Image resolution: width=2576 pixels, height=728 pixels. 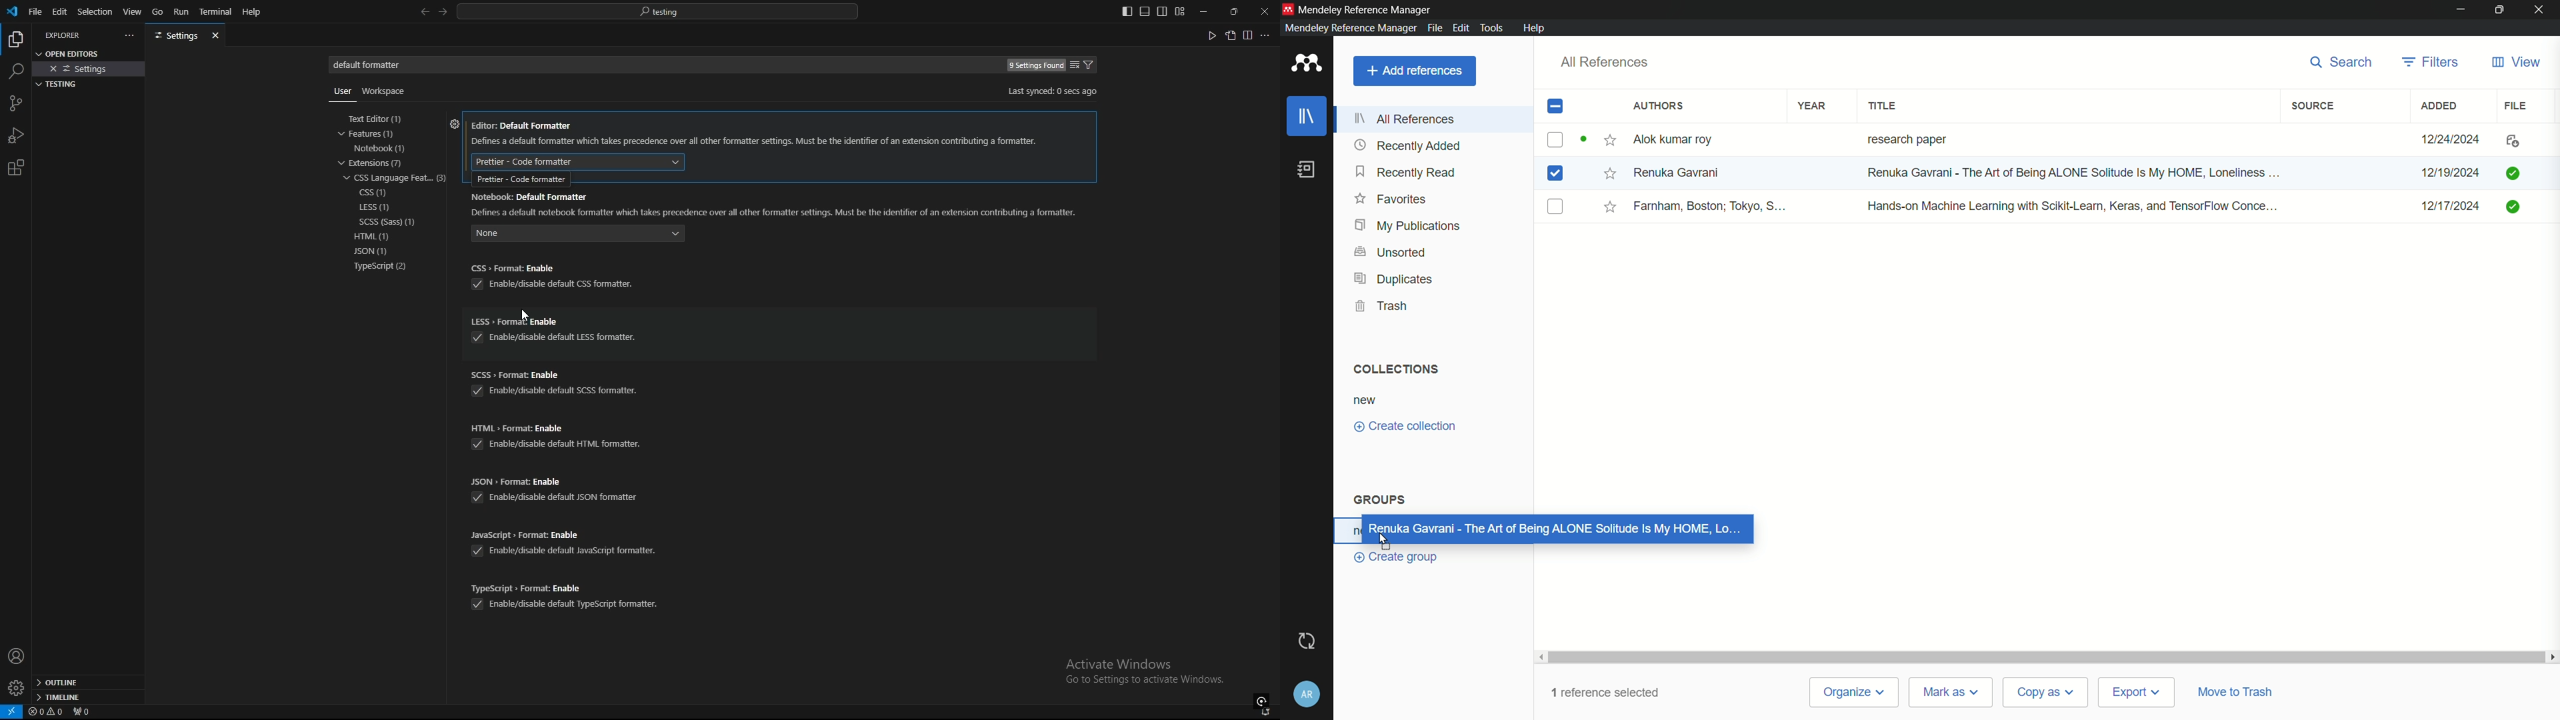 What do you see at coordinates (2312, 106) in the screenshot?
I see `source` at bounding box center [2312, 106].